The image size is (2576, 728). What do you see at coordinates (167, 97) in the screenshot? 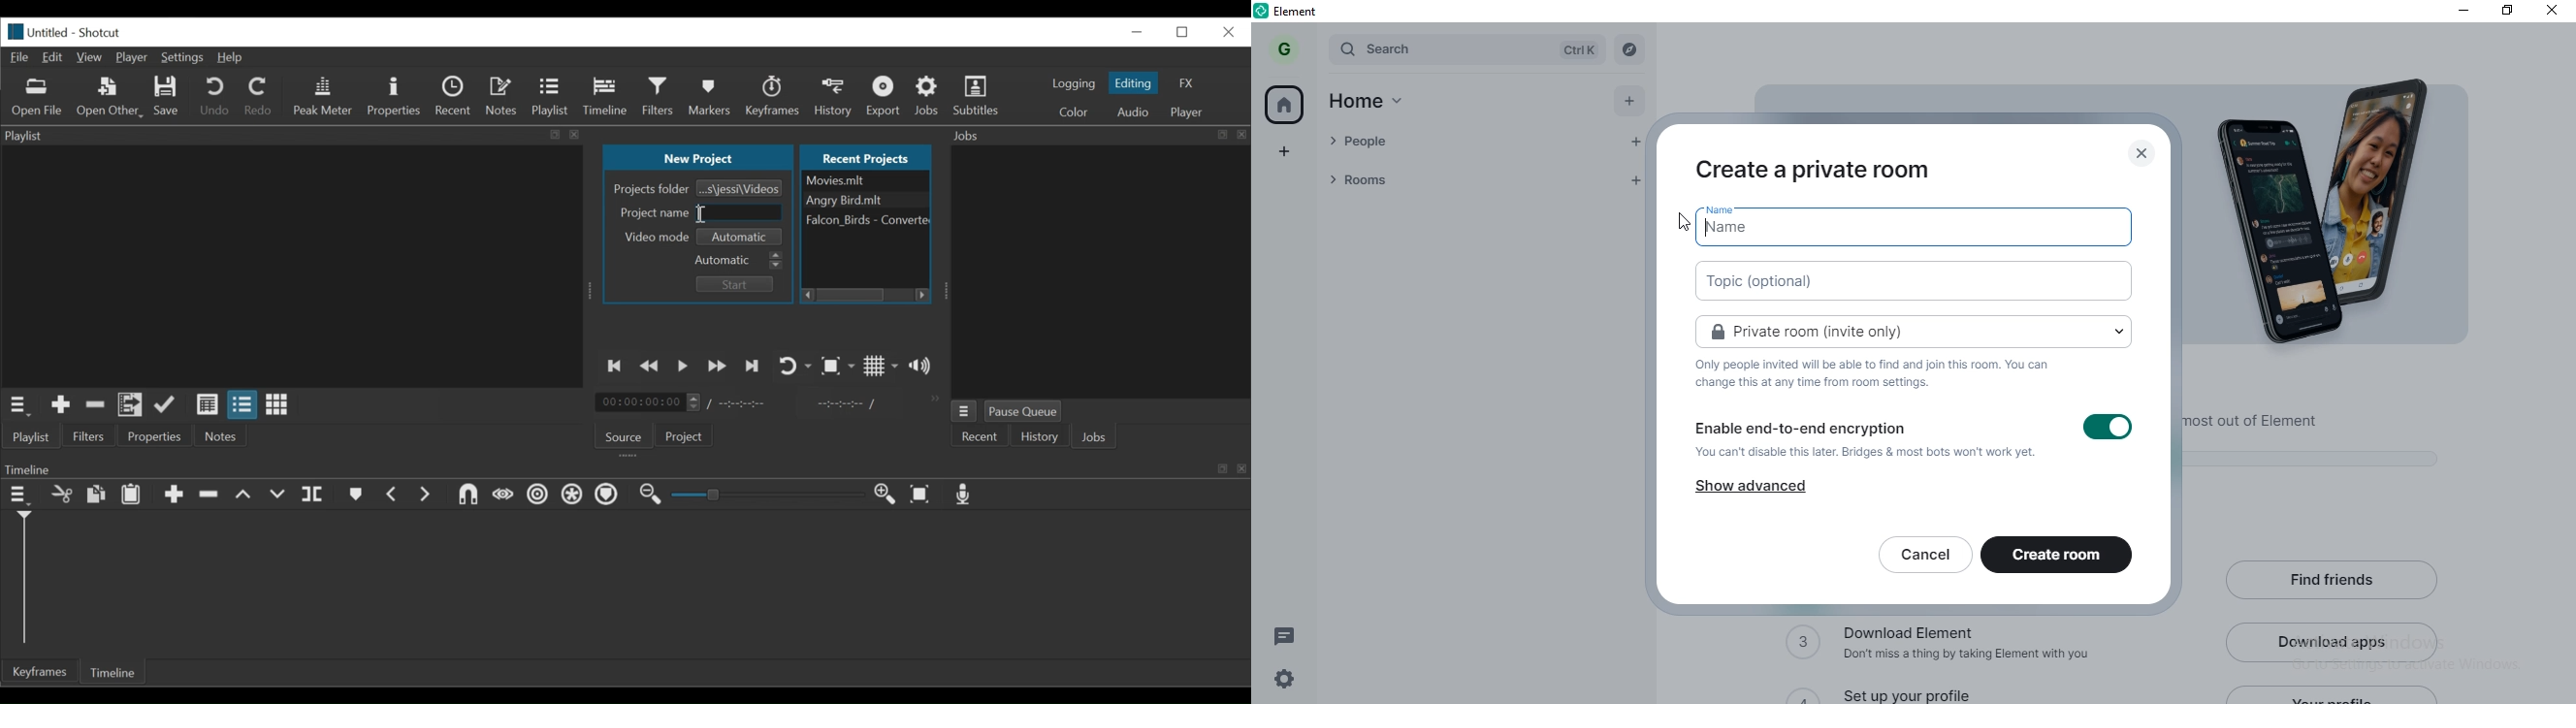
I see `Save` at bounding box center [167, 97].